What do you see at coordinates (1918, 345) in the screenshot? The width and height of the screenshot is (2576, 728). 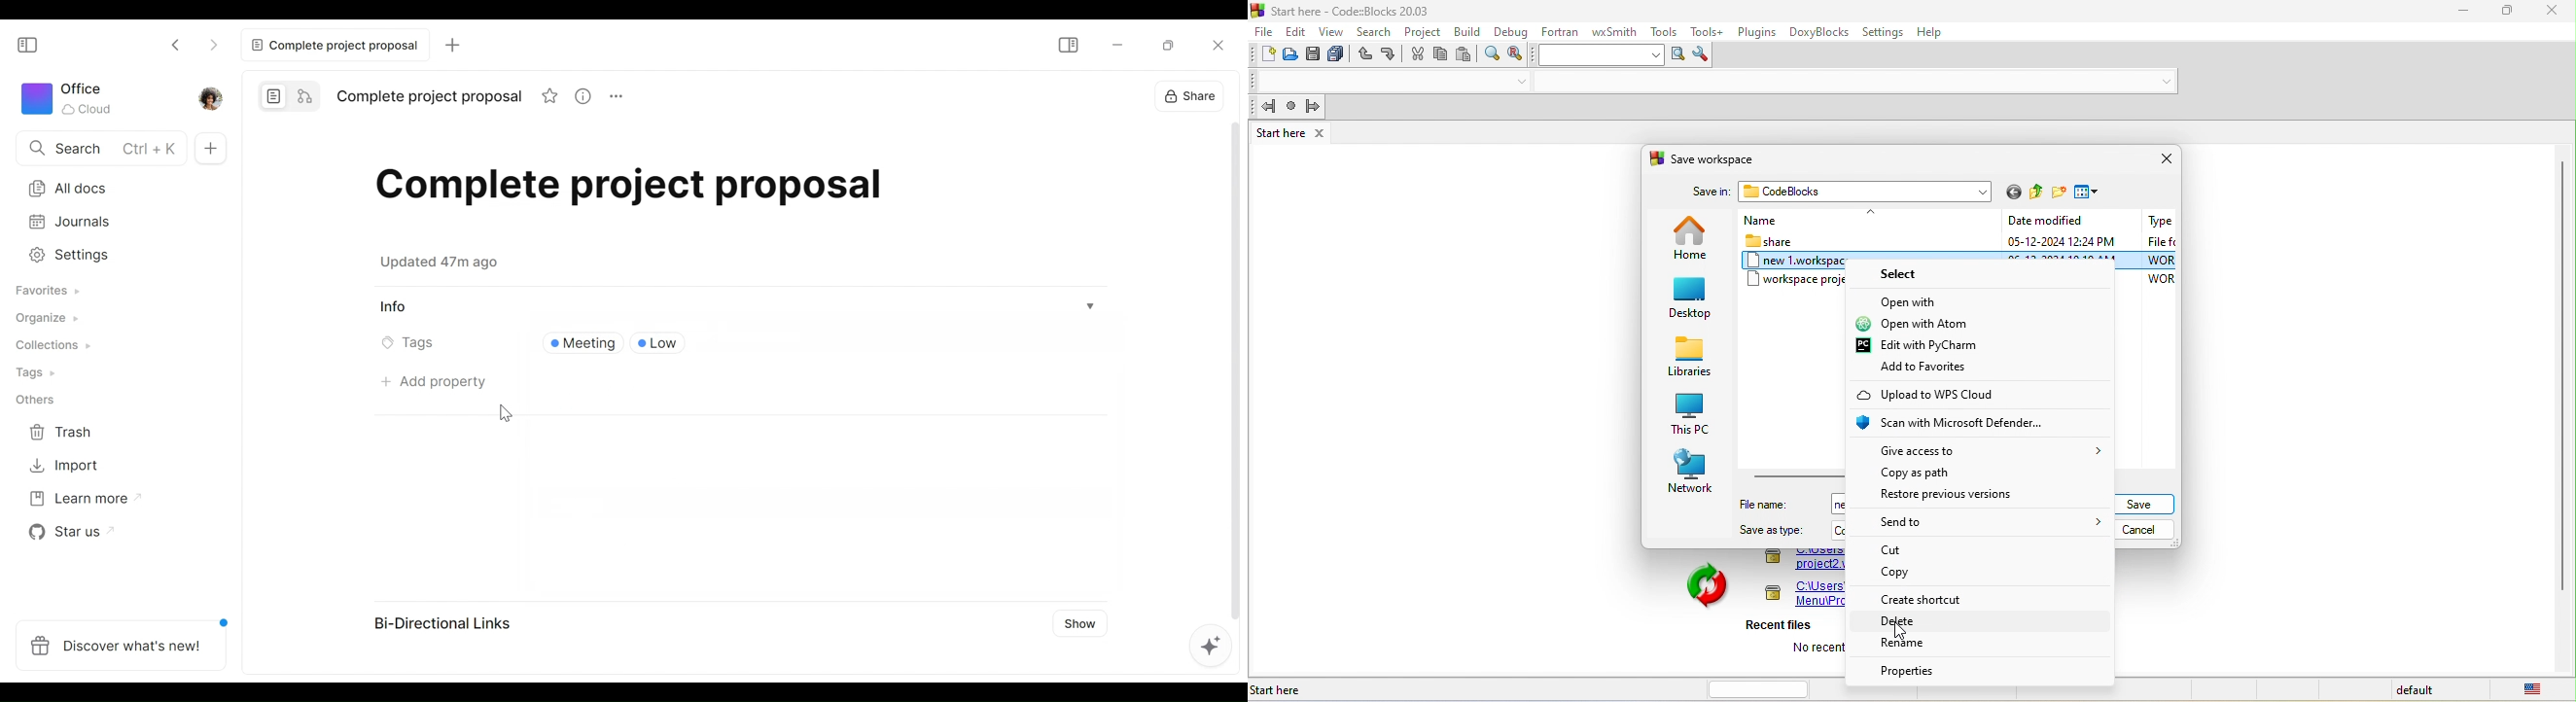 I see `edit with pycharm` at bounding box center [1918, 345].